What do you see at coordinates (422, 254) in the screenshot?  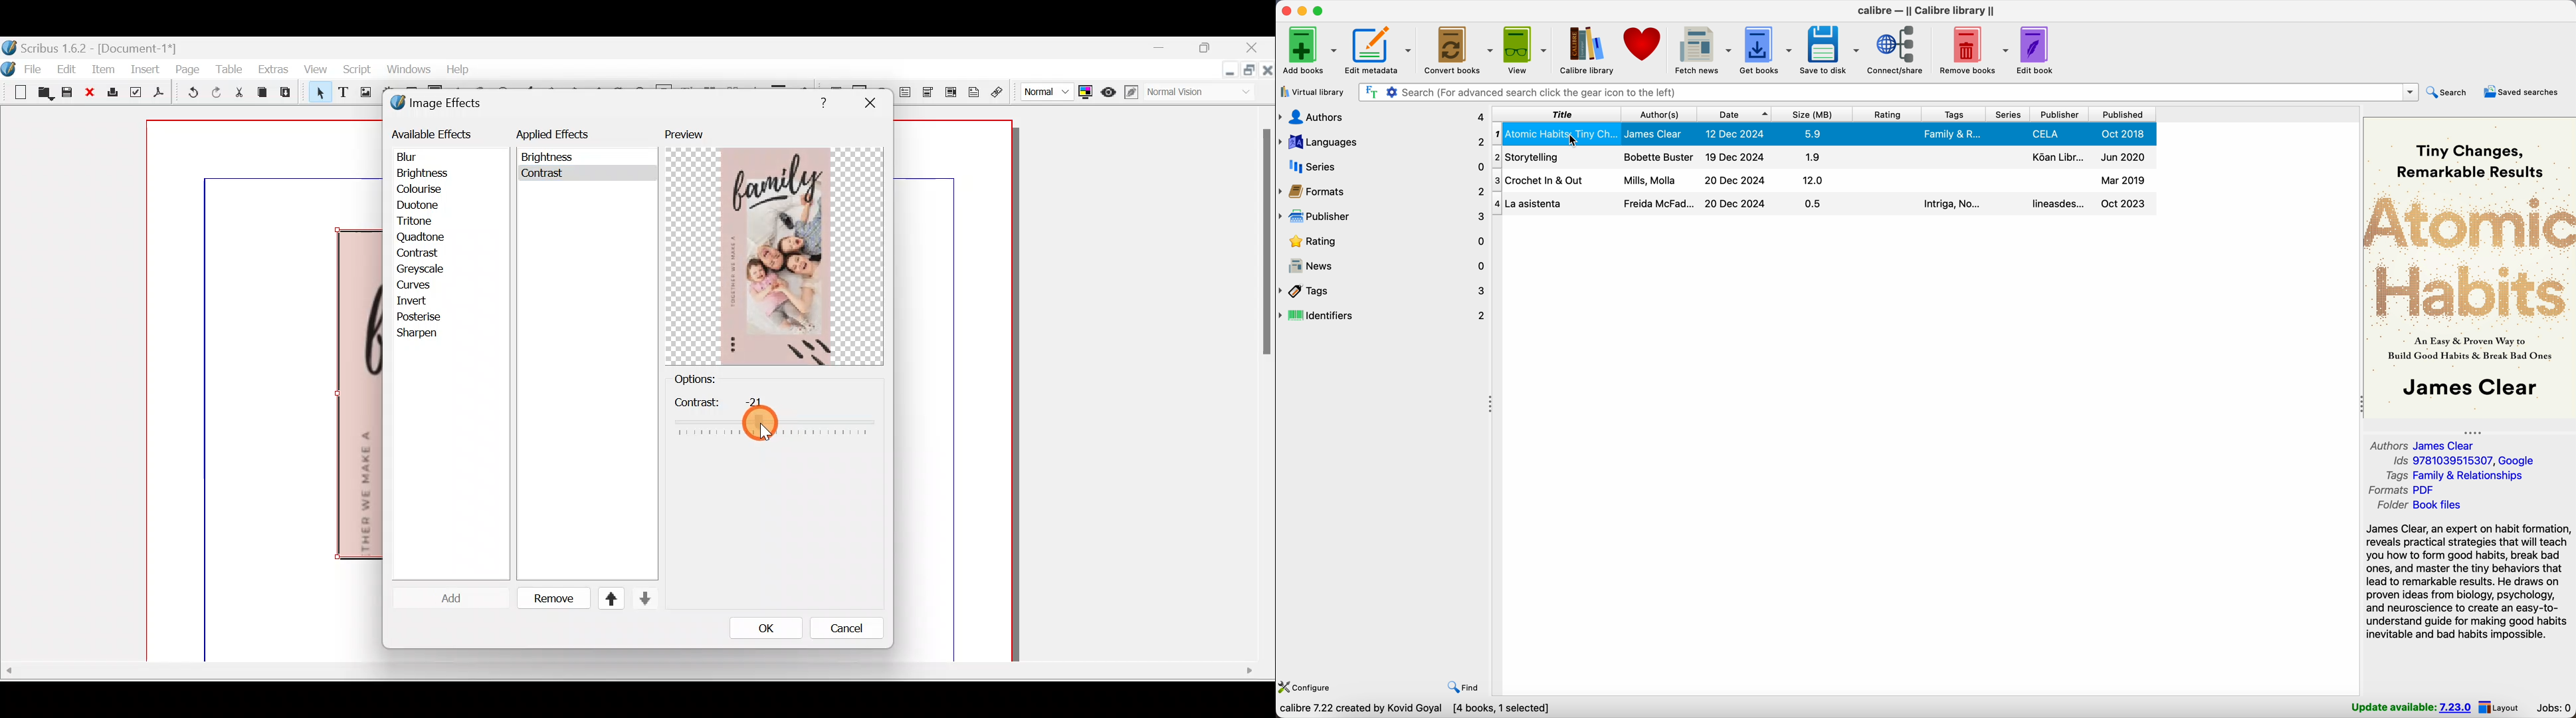 I see `Cursor` at bounding box center [422, 254].